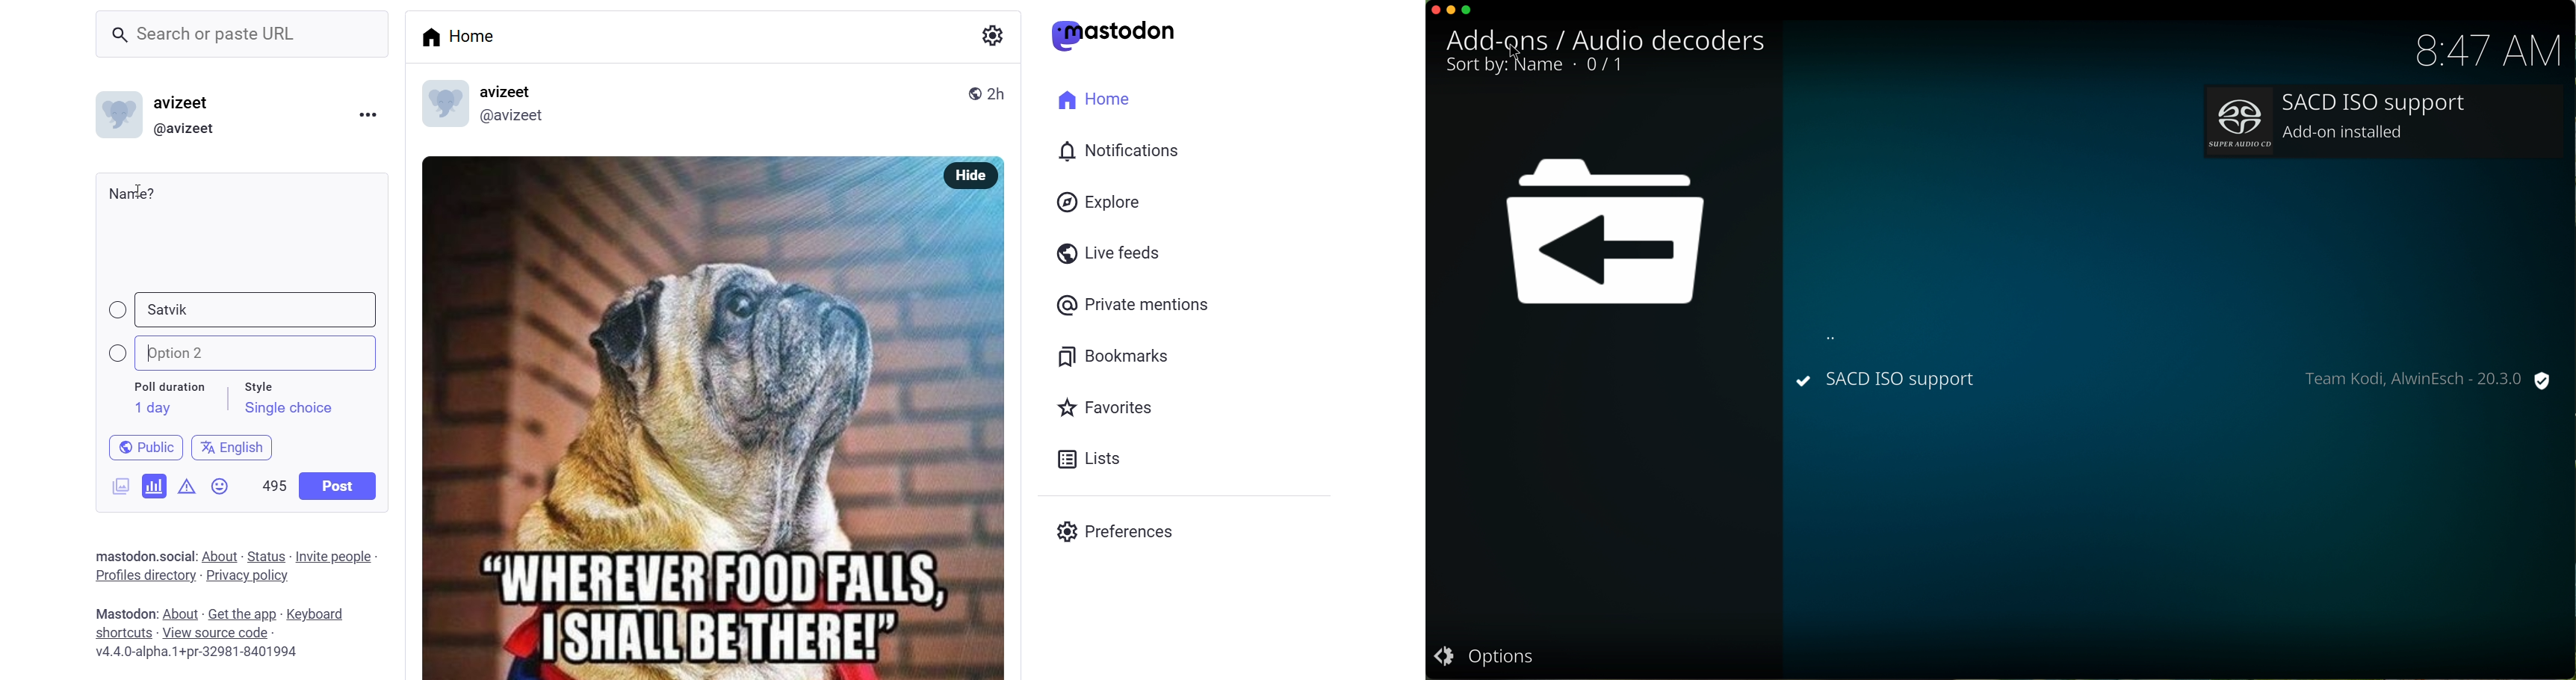 This screenshot has height=700, width=2576. Describe the element at coordinates (437, 105) in the screenshot. I see `display picture` at that location.